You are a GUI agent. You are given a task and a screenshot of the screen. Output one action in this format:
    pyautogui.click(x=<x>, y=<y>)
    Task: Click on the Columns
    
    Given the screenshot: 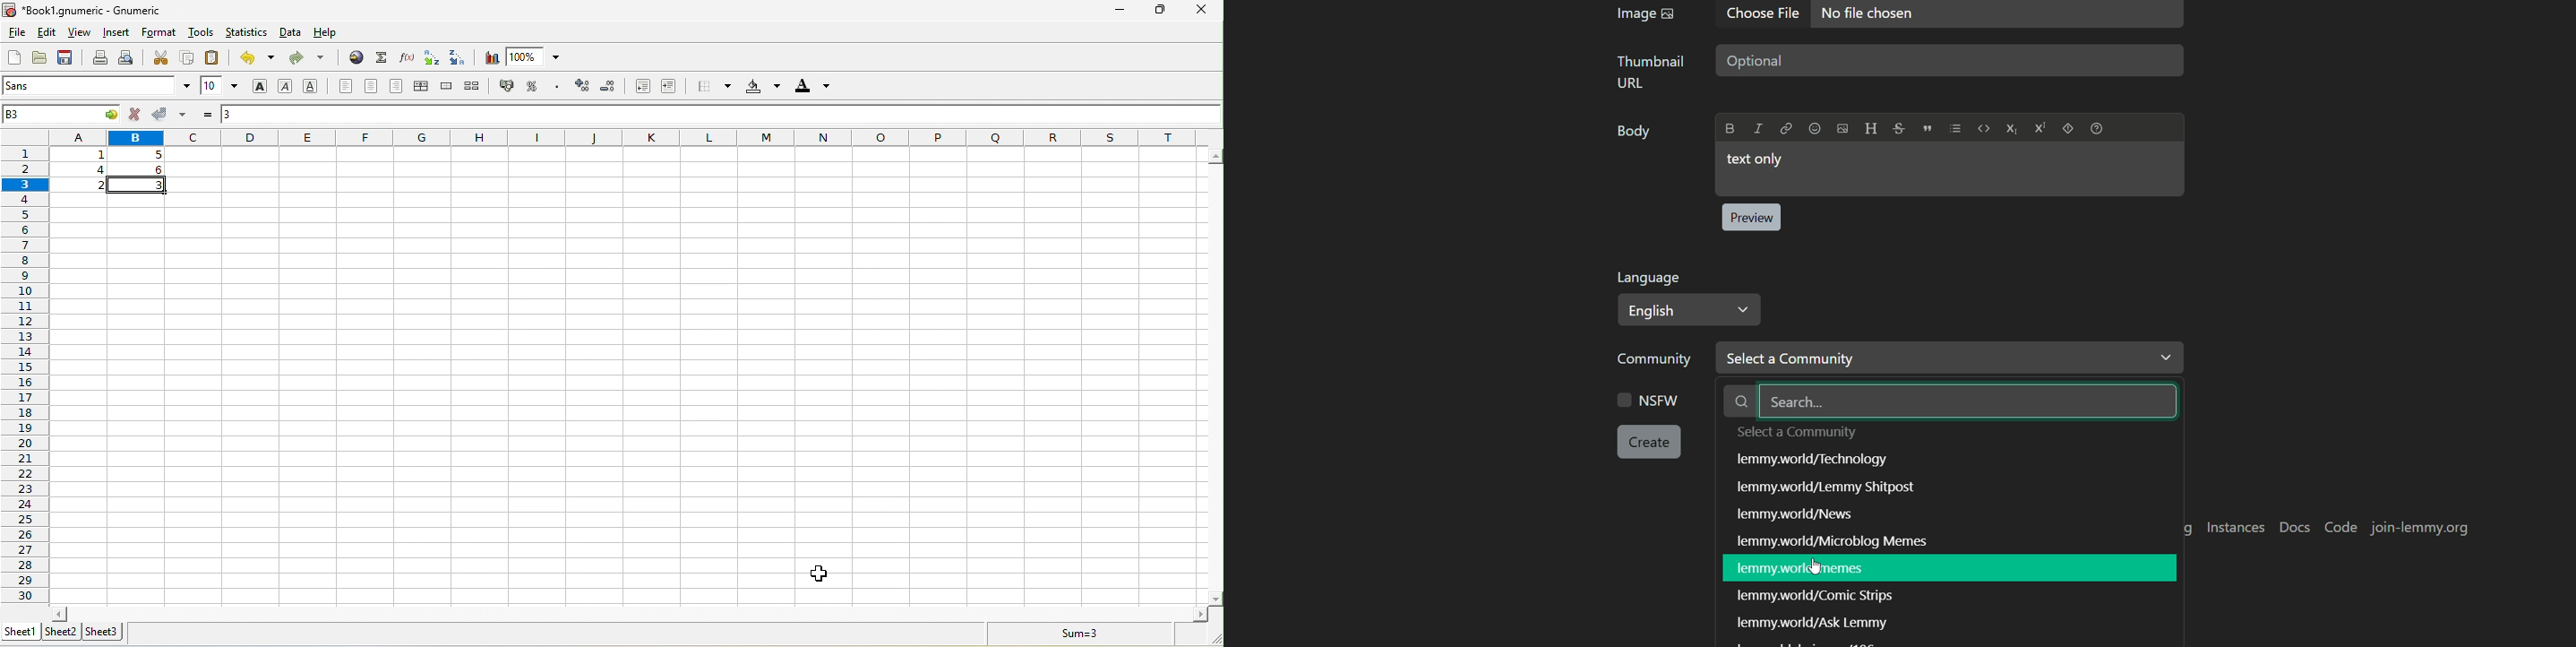 What is the action you would take?
    pyautogui.click(x=635, y=137)
    